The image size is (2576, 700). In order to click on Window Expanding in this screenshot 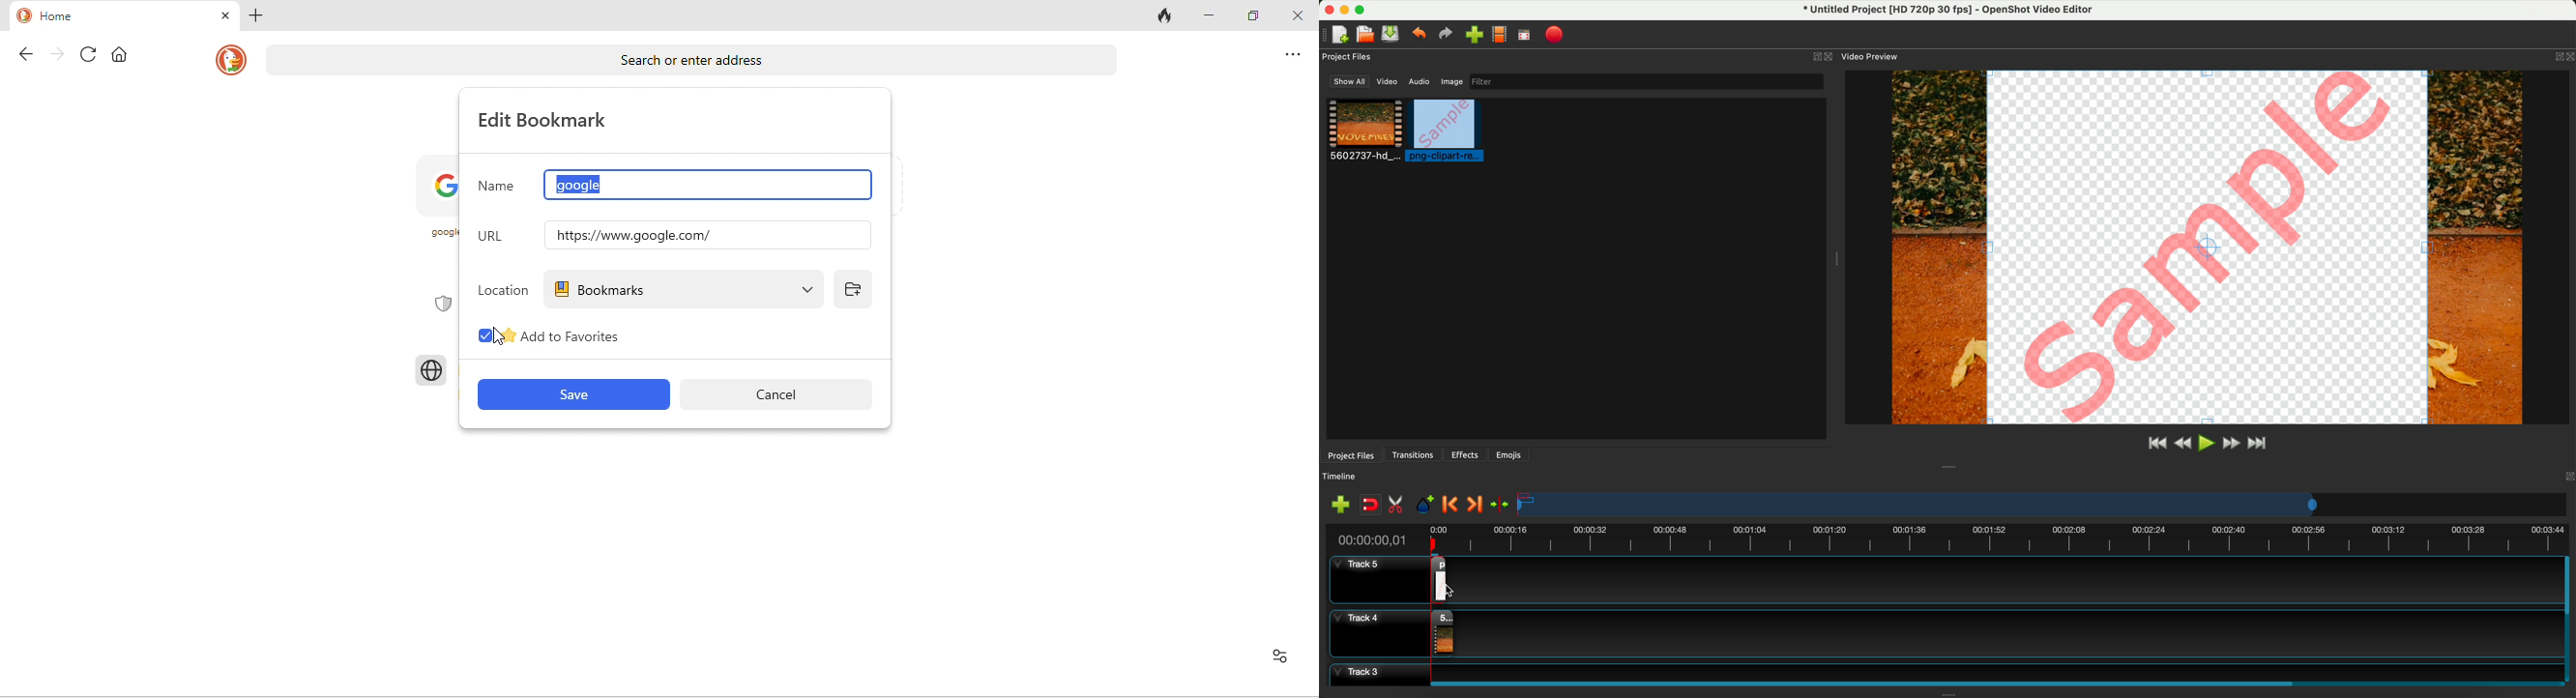, I will do `click(1950, 466)`.